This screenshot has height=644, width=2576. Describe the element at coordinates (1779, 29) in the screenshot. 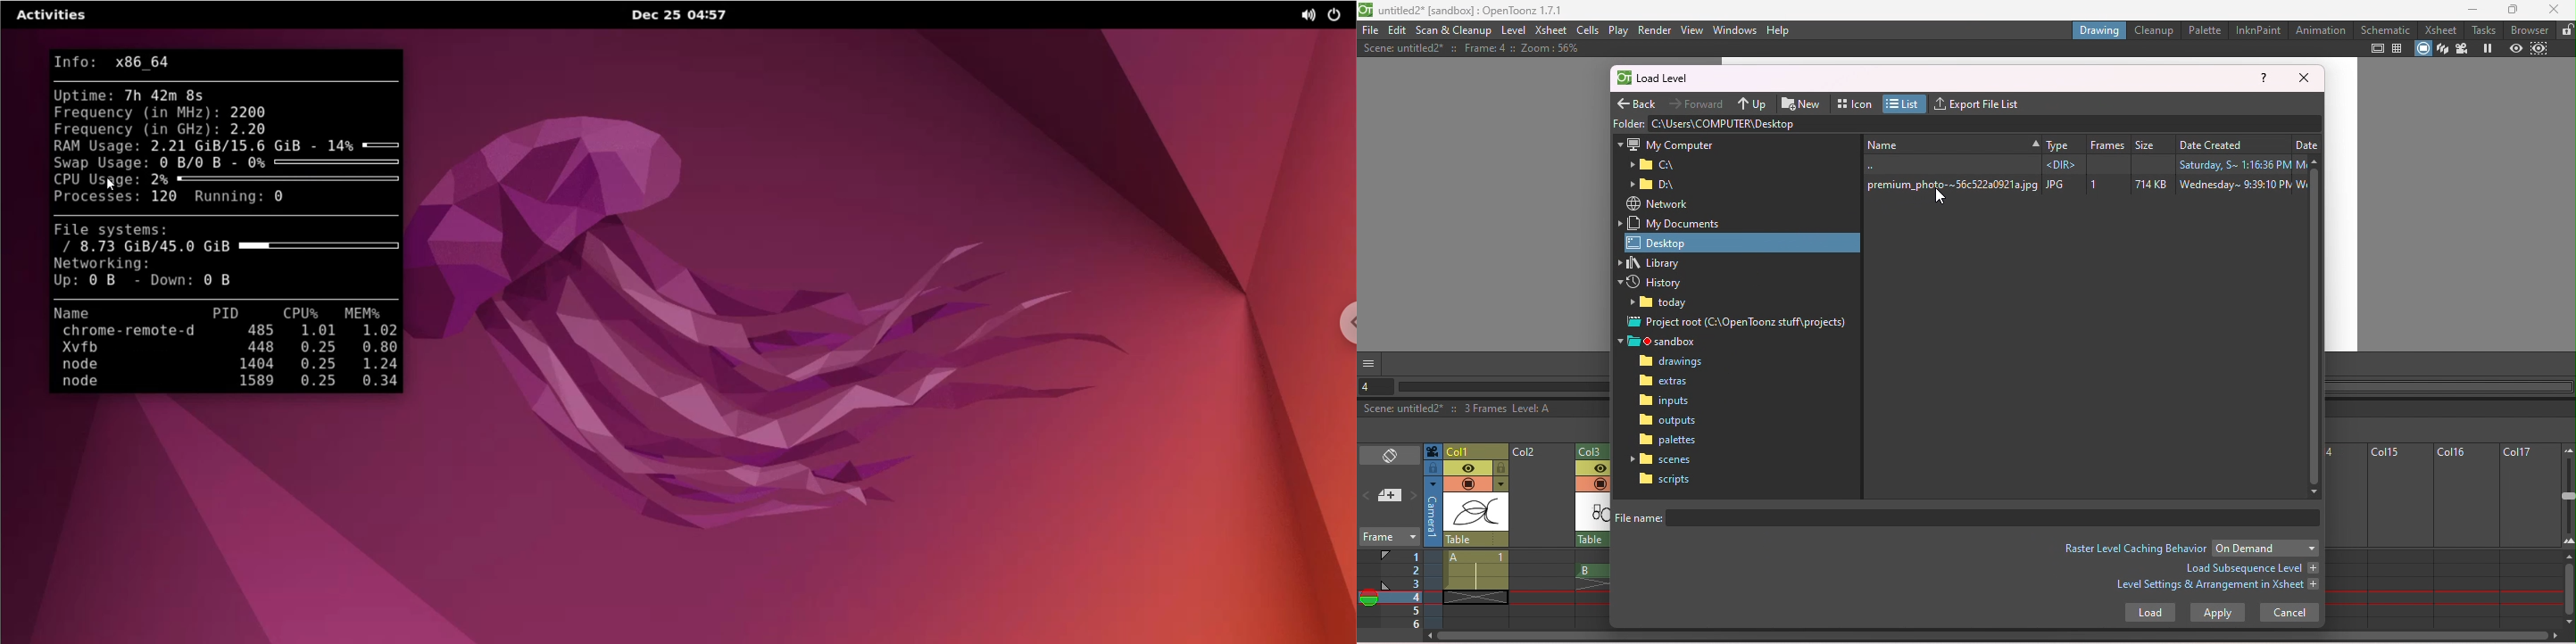

I see `Help` at that location.